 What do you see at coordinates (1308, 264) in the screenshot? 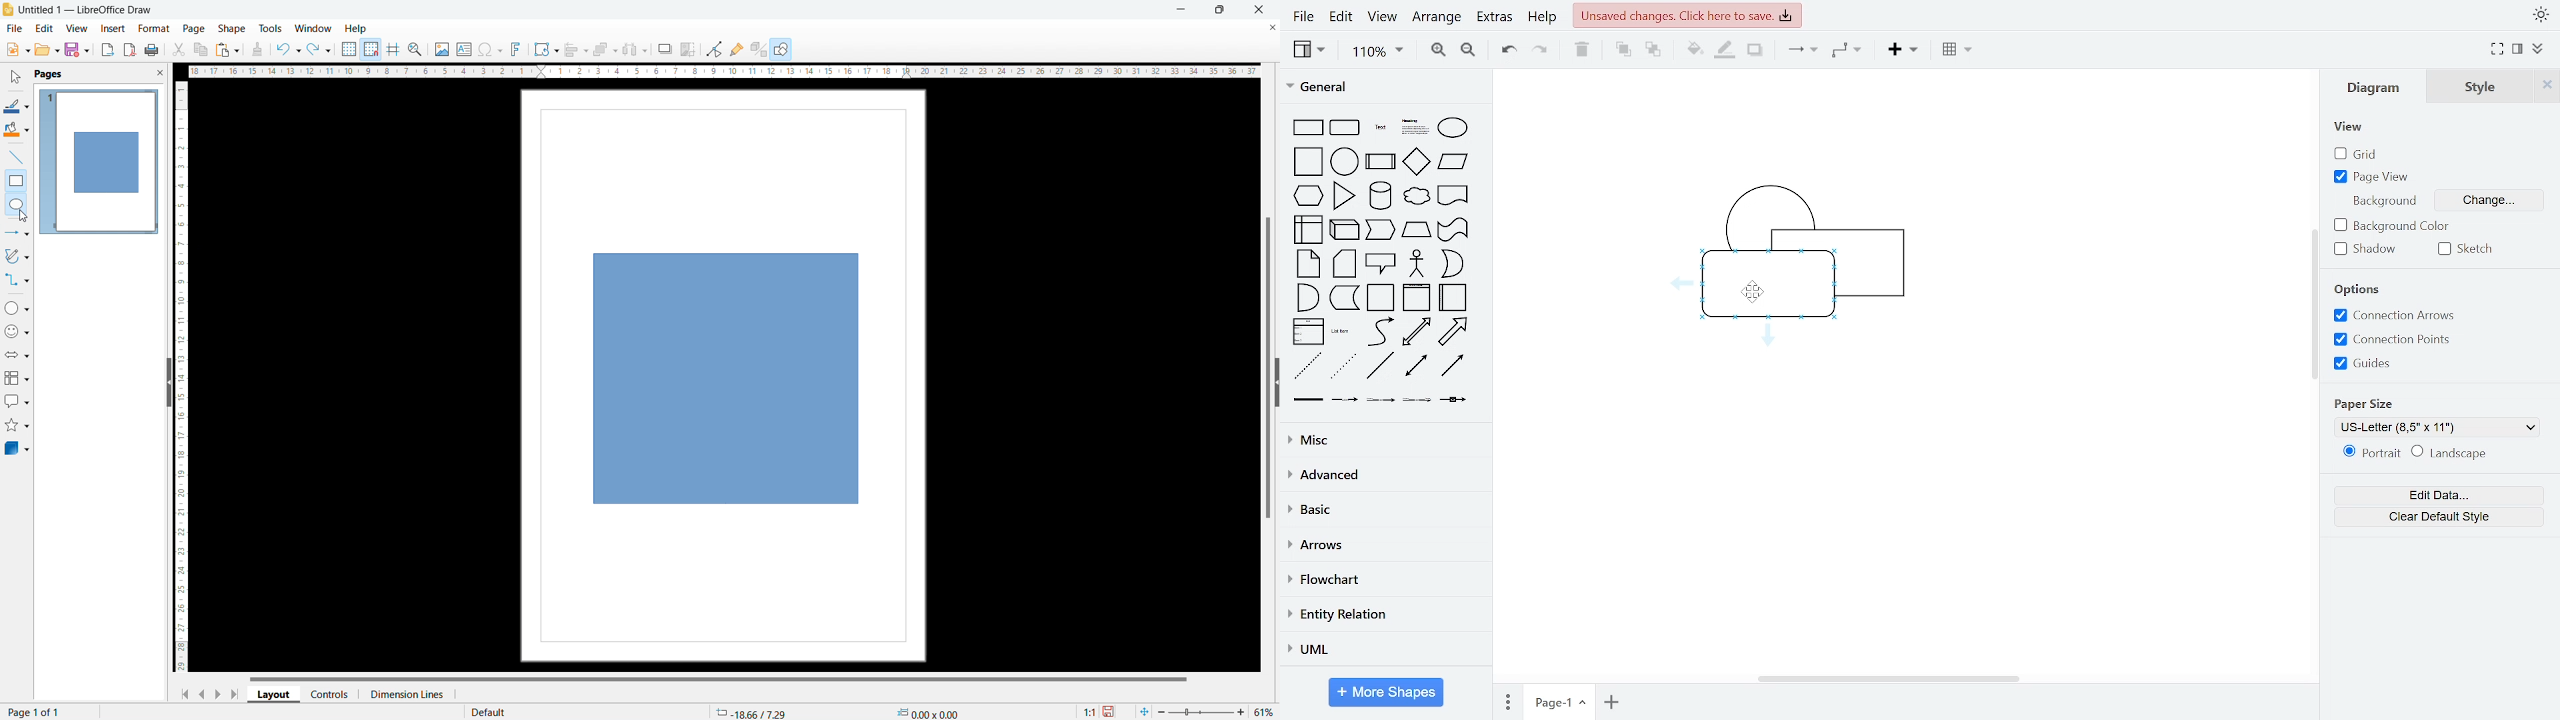
I see `note` at bounding box center [1308, 264].